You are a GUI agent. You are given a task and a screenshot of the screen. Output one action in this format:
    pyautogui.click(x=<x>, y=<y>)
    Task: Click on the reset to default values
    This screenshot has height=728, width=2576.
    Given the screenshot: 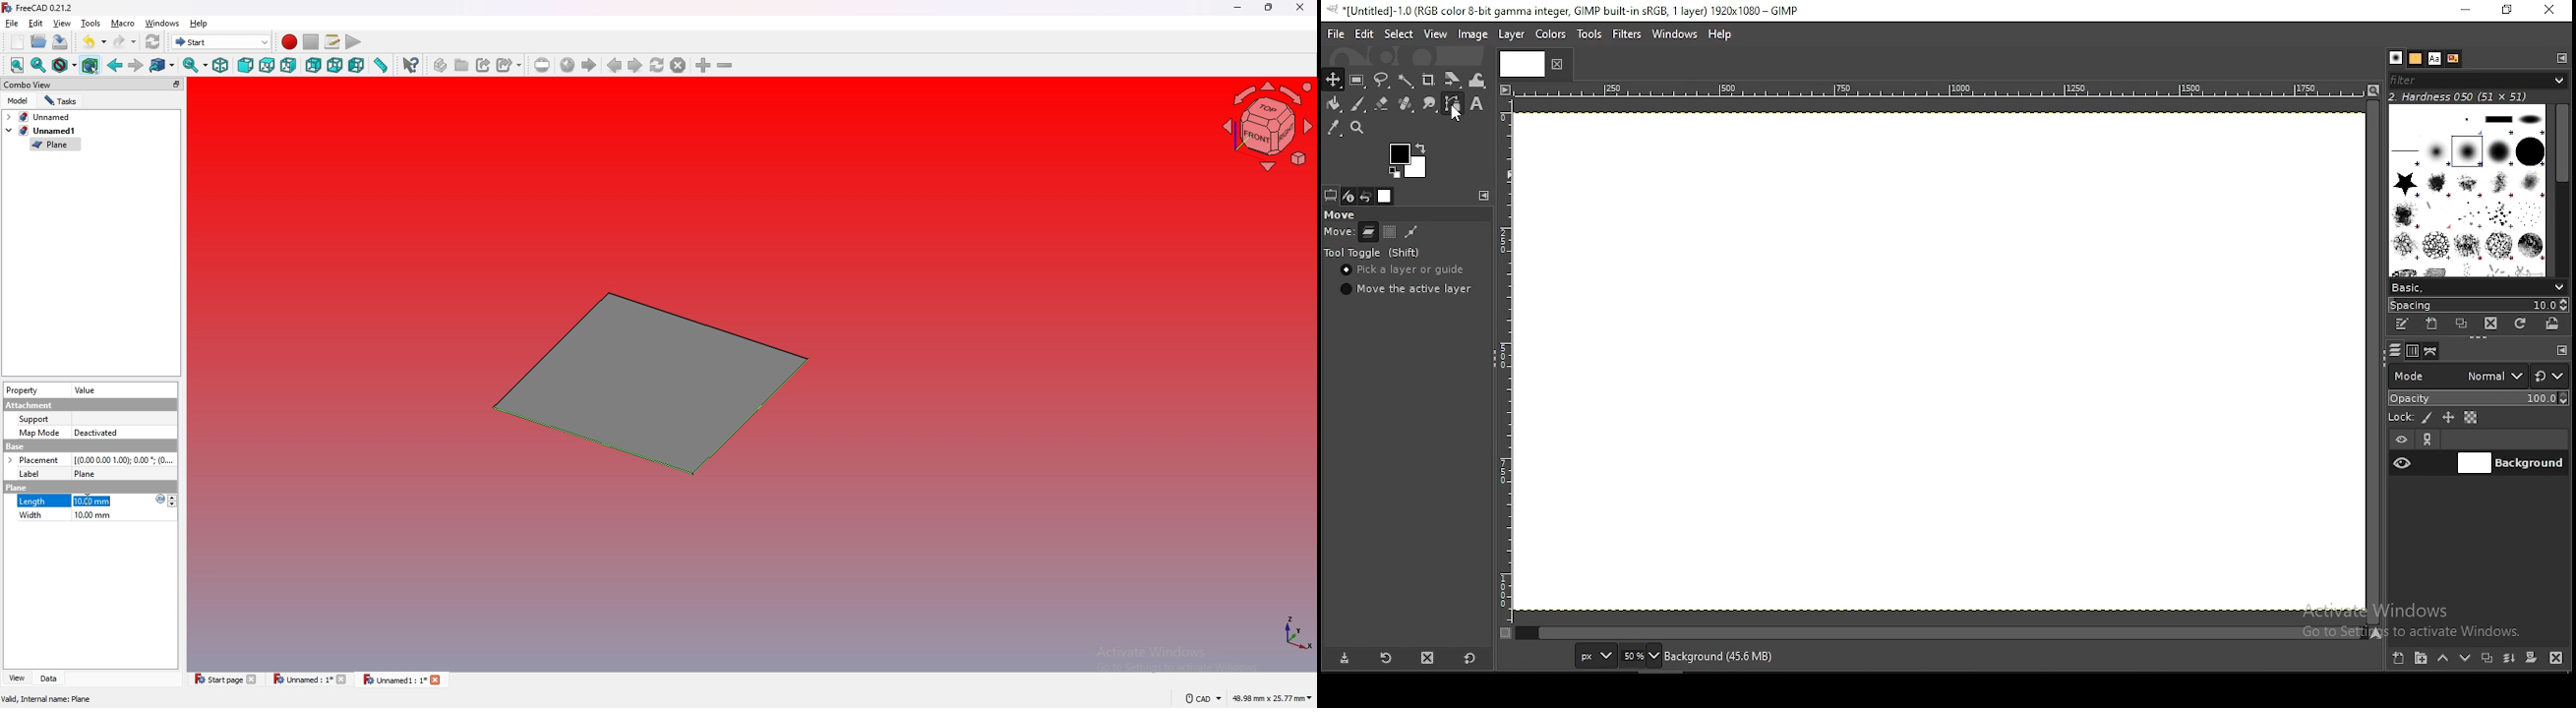 What is the action you would take?
    pyautogui.click(x=1470, y=663)
    